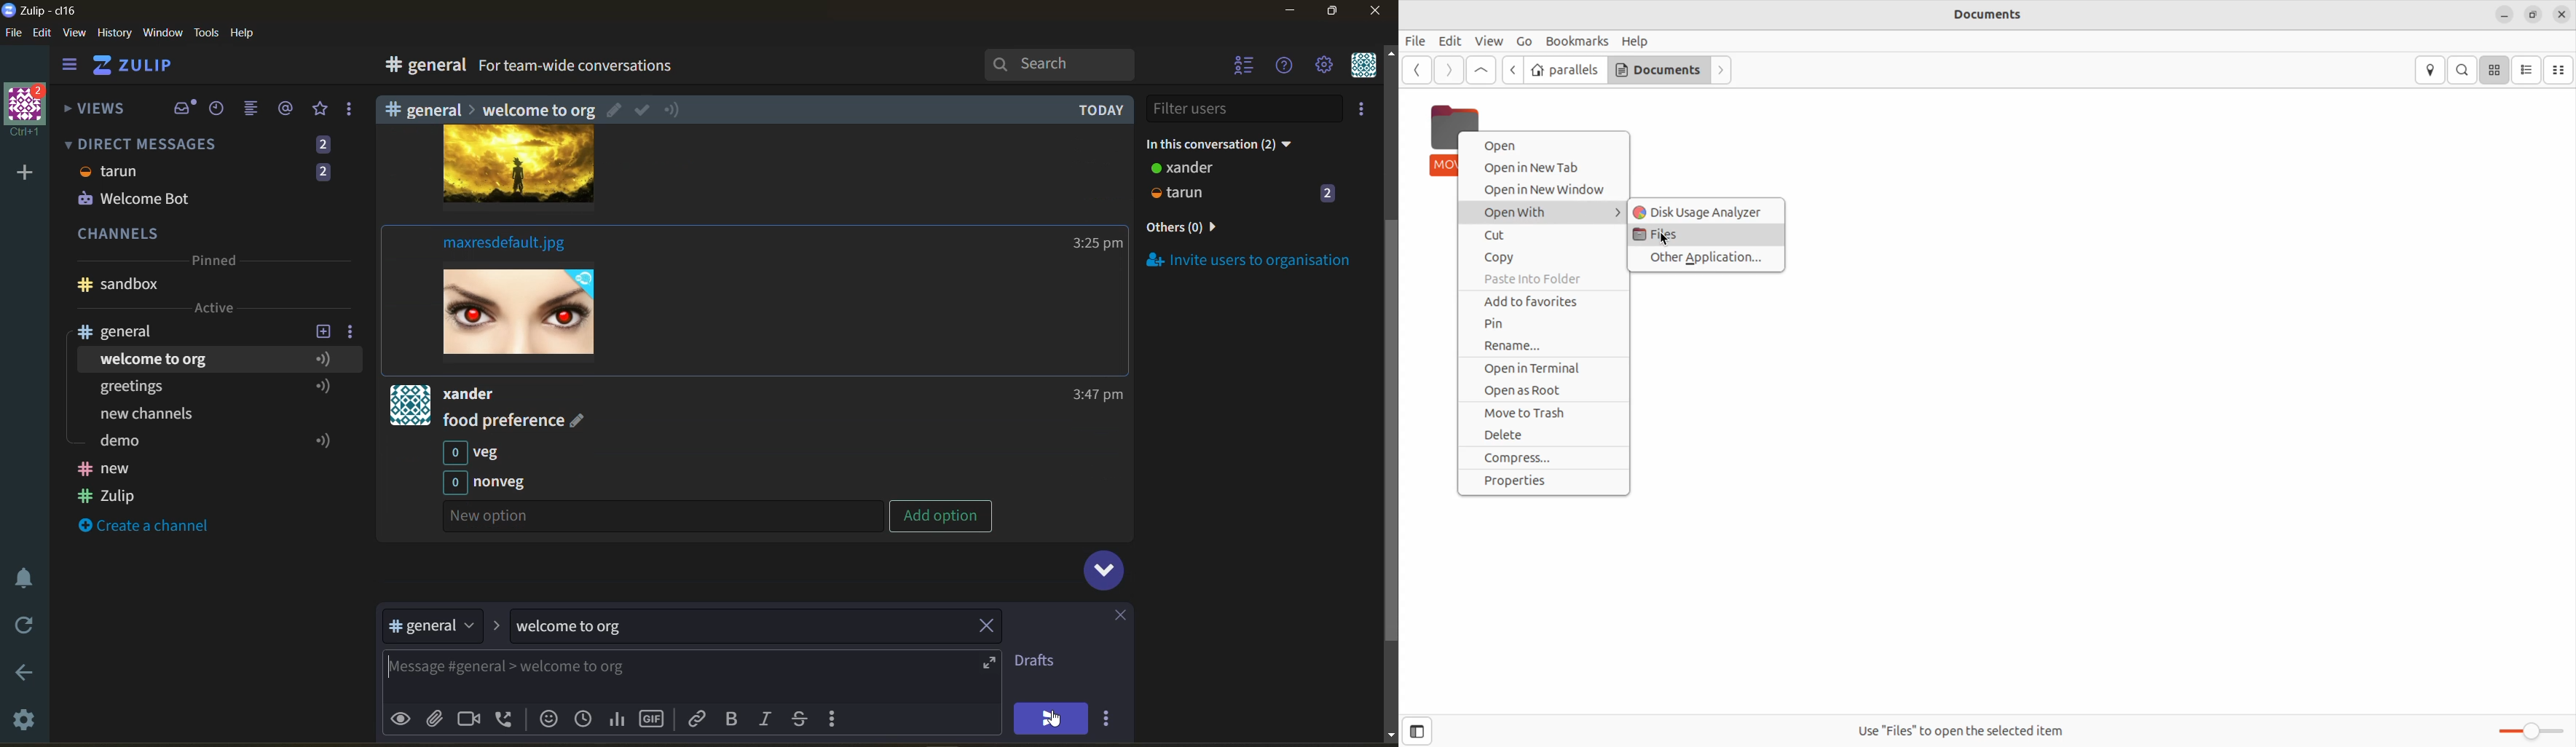 The image size is (2576, 756). Describe the element at coordinates (257, 111) in the screenshot. I see `combined feed` at that location.